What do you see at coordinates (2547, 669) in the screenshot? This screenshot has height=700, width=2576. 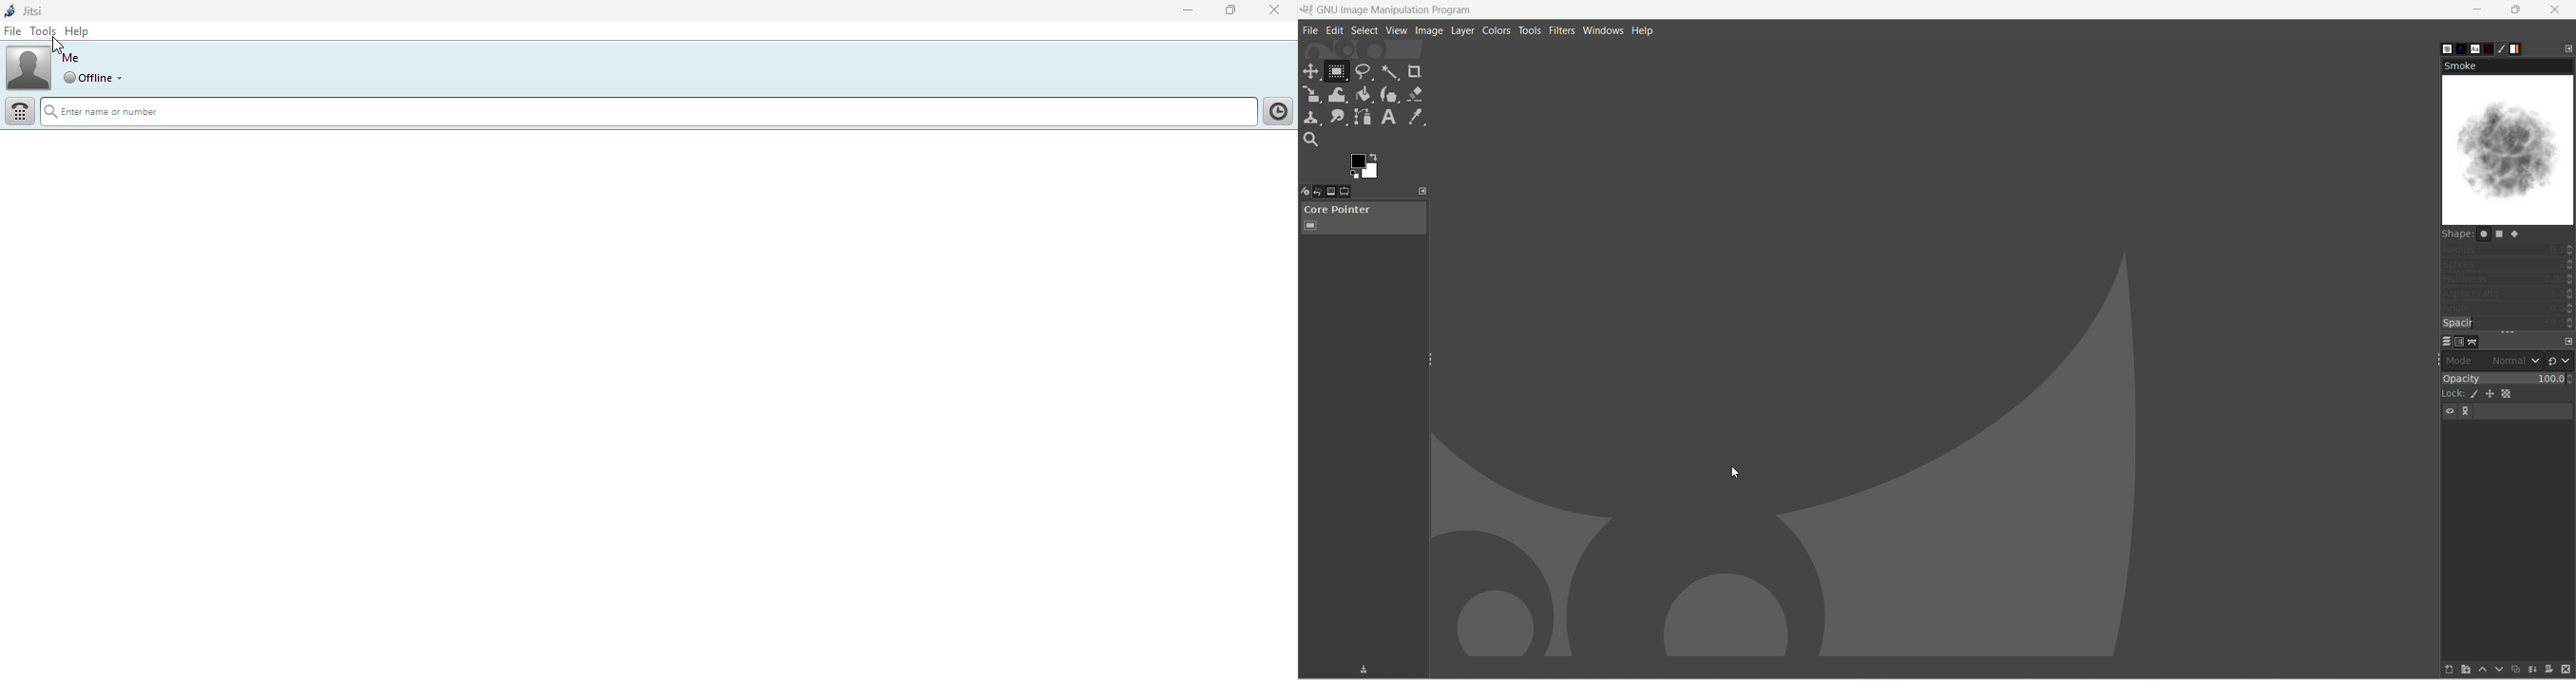 I see `add a mask` at bounding box center [2547, 669].